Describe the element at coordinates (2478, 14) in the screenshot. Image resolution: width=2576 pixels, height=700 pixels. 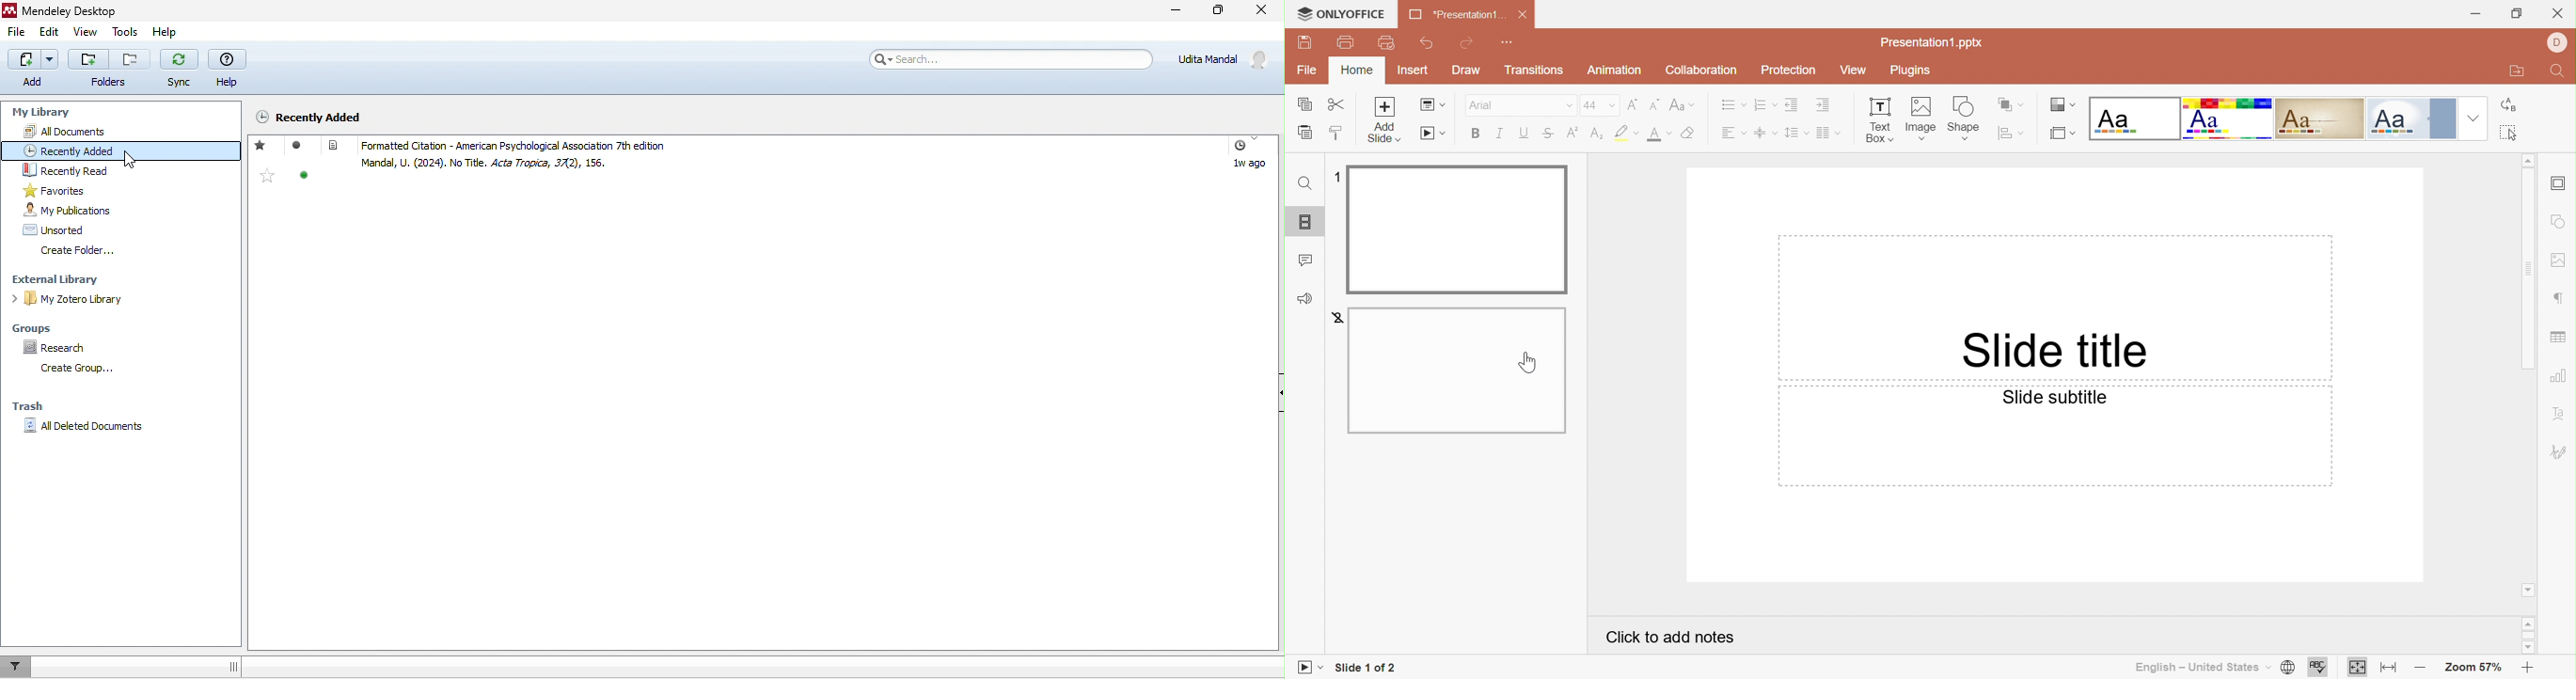
I see `Minimize` at that location.